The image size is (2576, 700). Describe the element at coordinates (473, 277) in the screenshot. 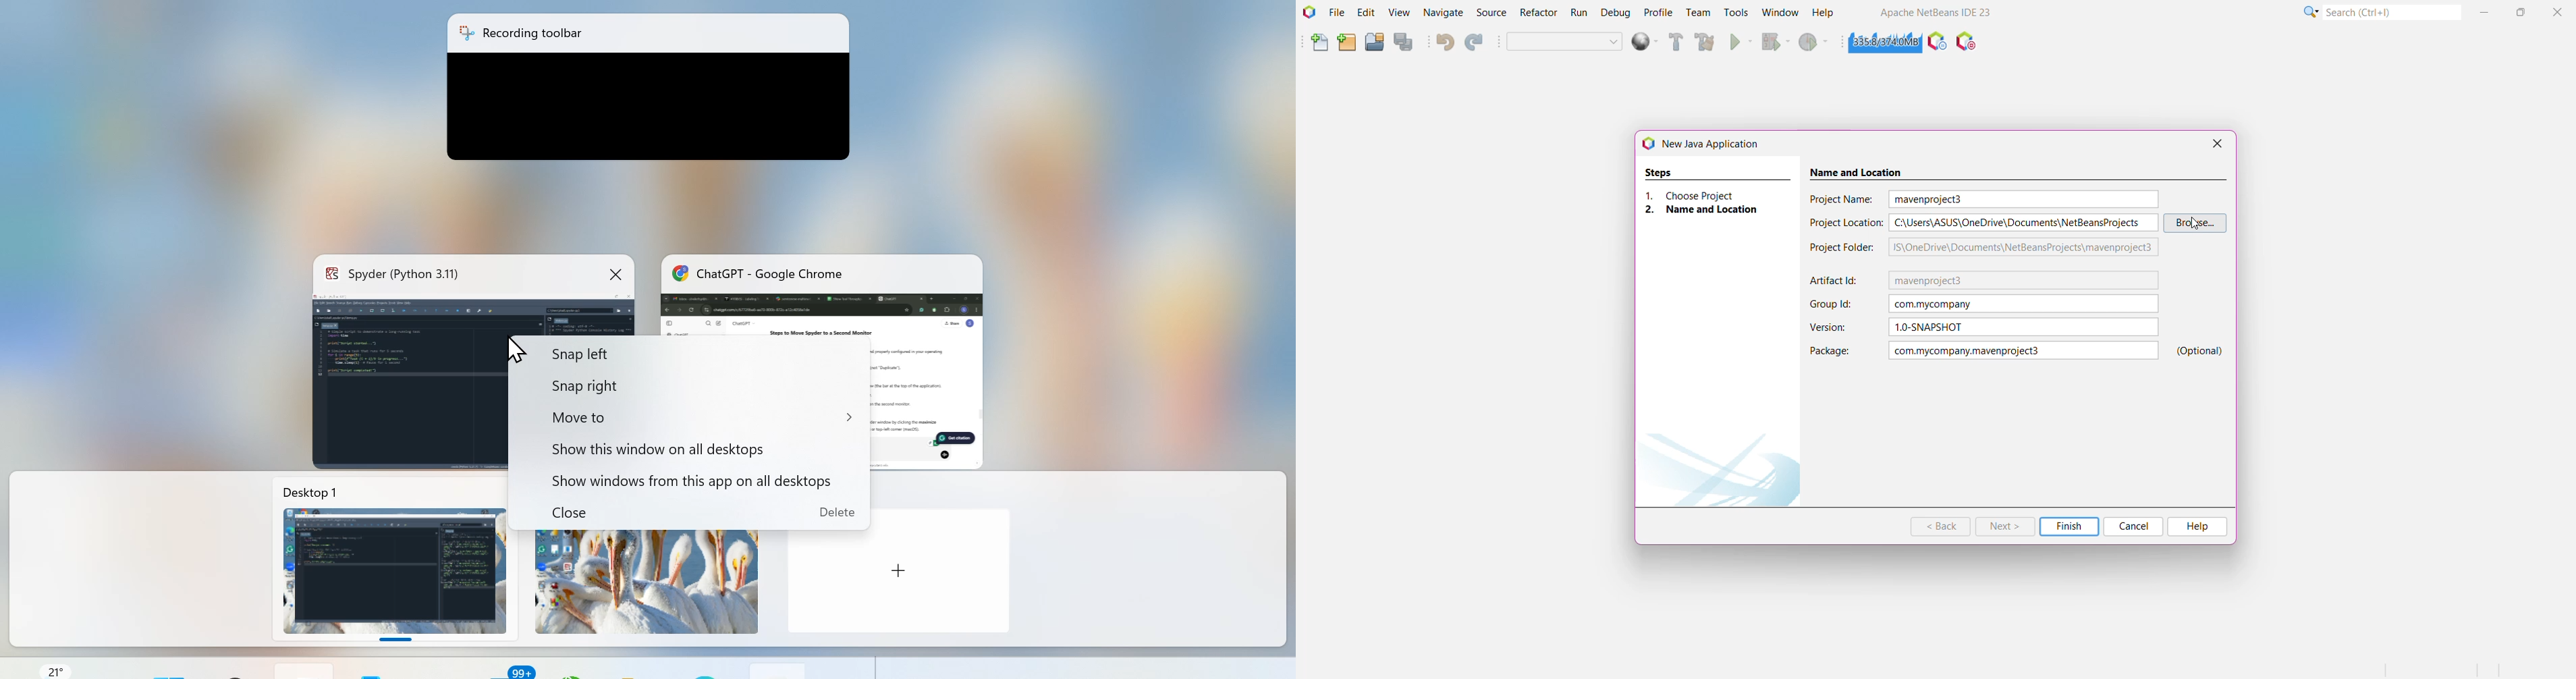

I see `Spyder (Python- 3.1.1)` at that location.